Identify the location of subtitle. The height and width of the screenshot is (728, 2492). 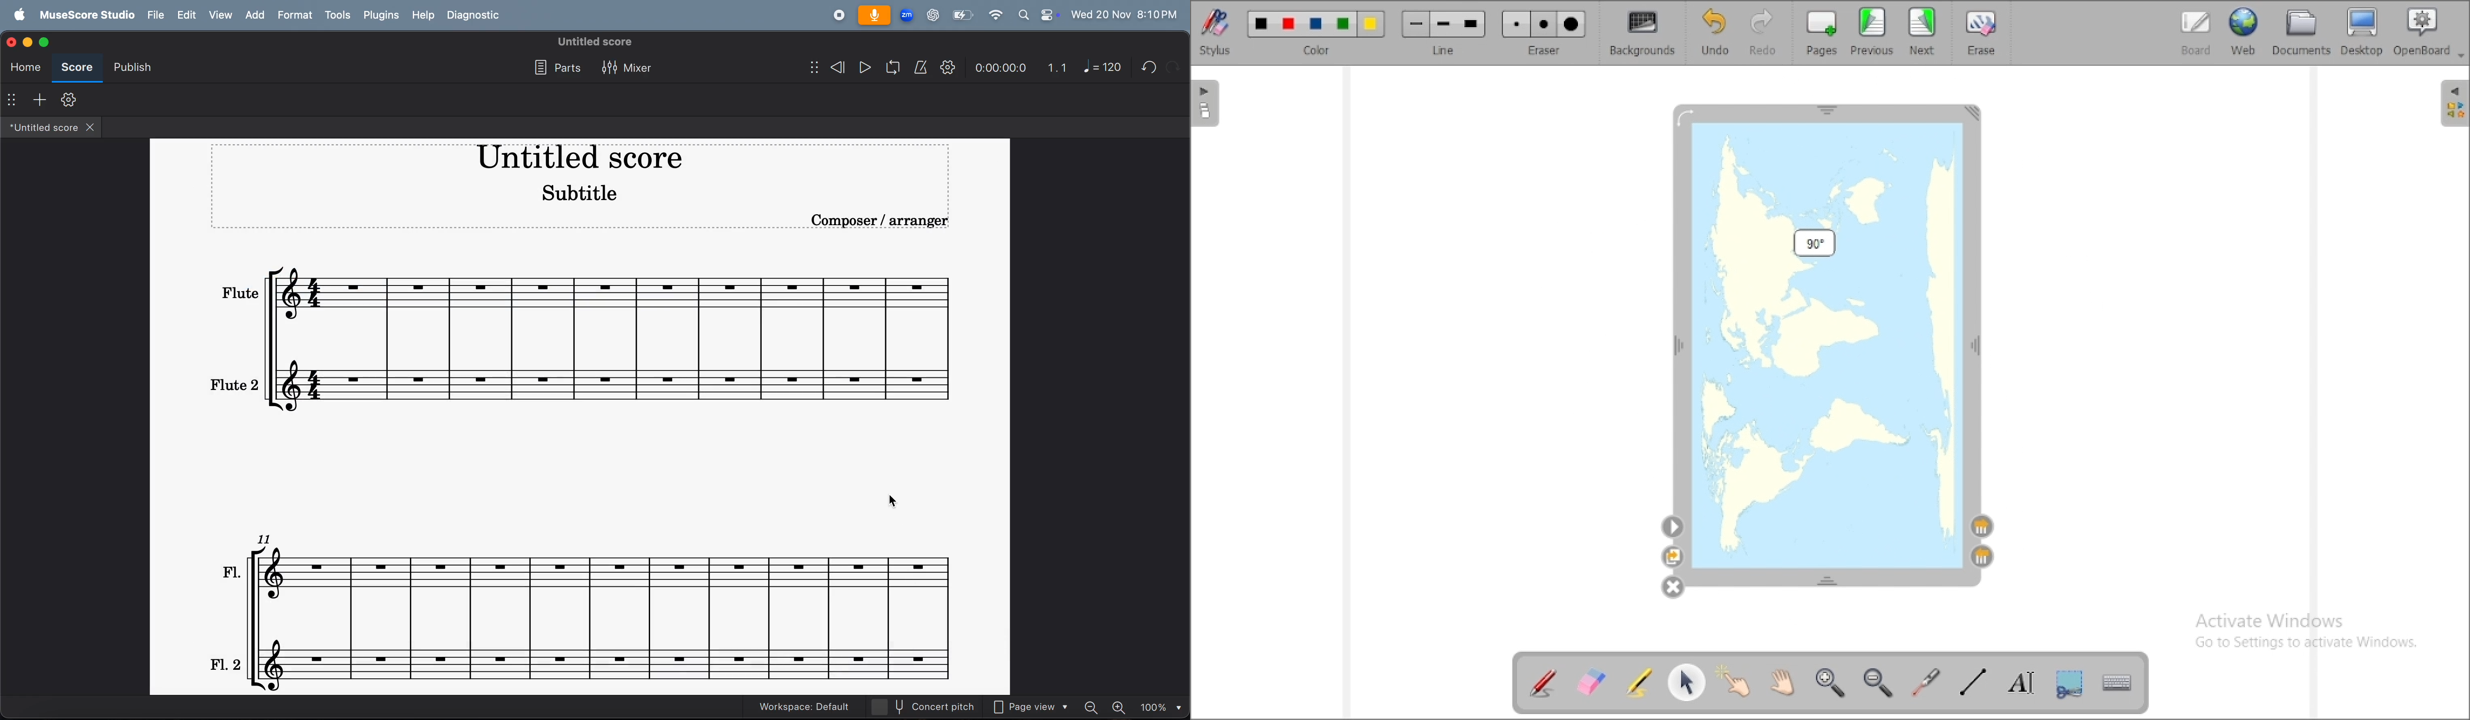
(578, 193).